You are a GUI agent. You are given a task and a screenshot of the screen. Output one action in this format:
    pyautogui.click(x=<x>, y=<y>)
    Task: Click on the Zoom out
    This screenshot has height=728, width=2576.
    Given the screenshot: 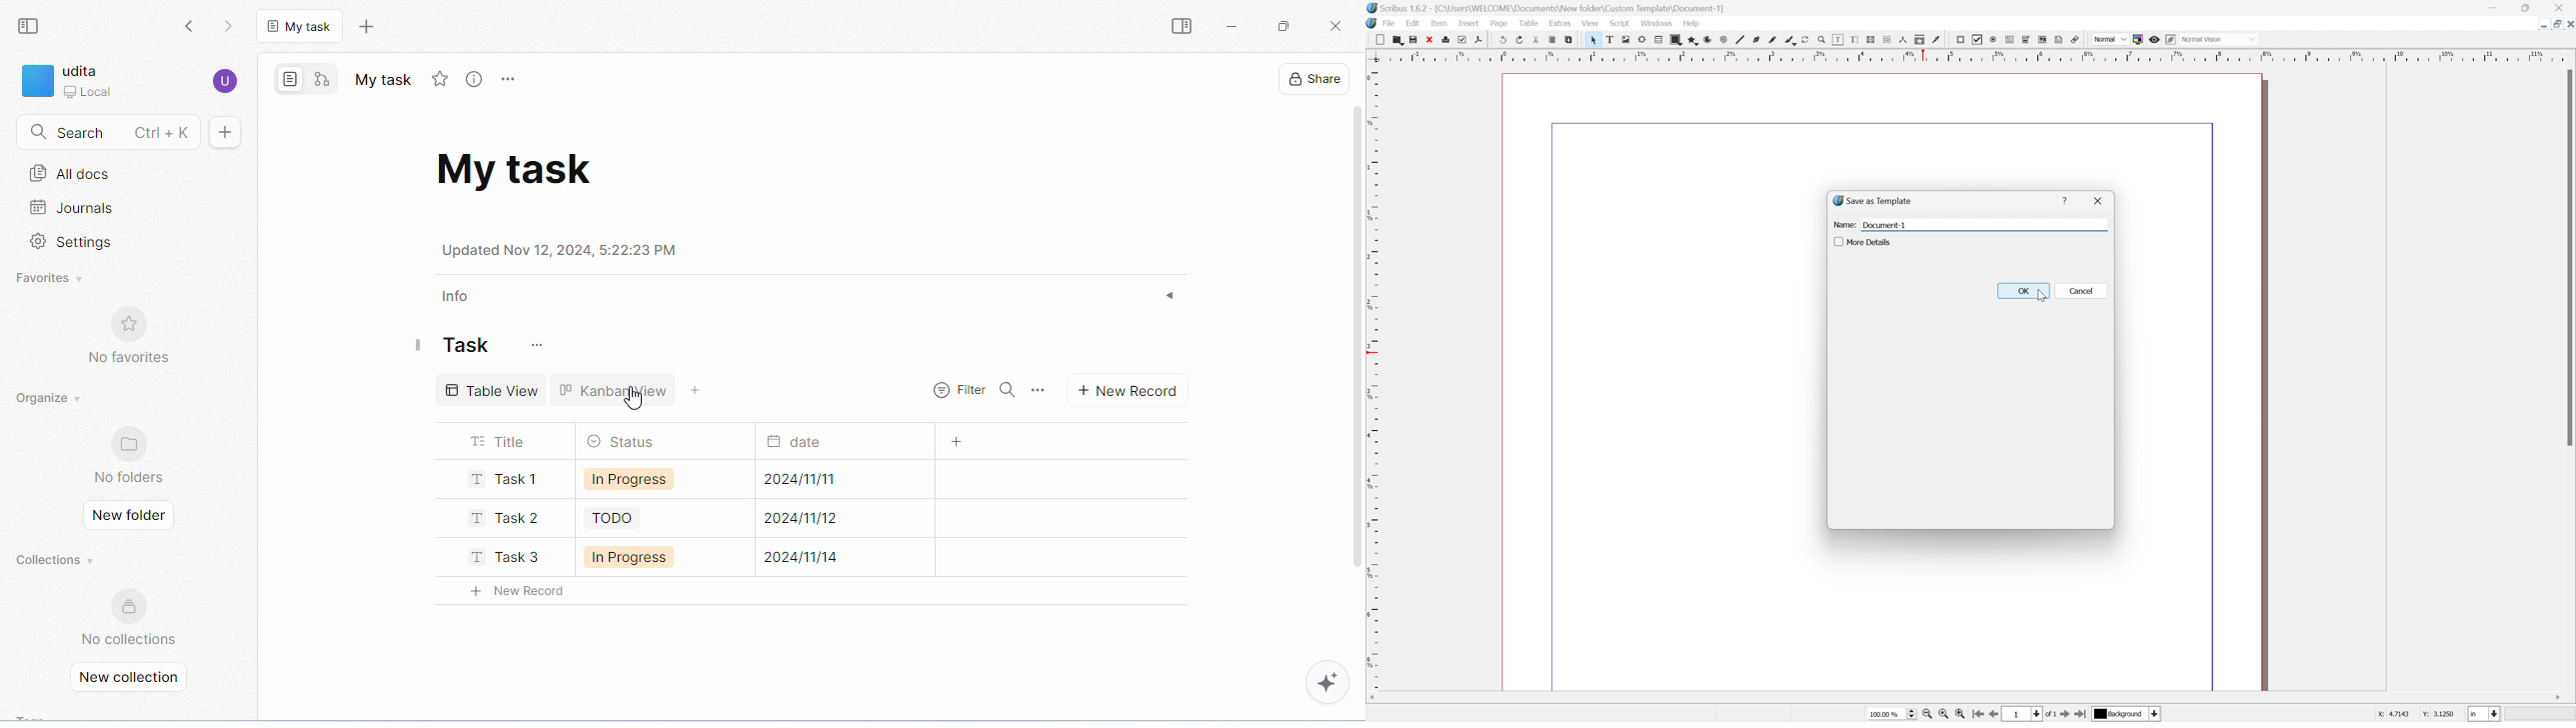 What is the action you would take?
    pyautogui.click(x=1925, y=715)
    